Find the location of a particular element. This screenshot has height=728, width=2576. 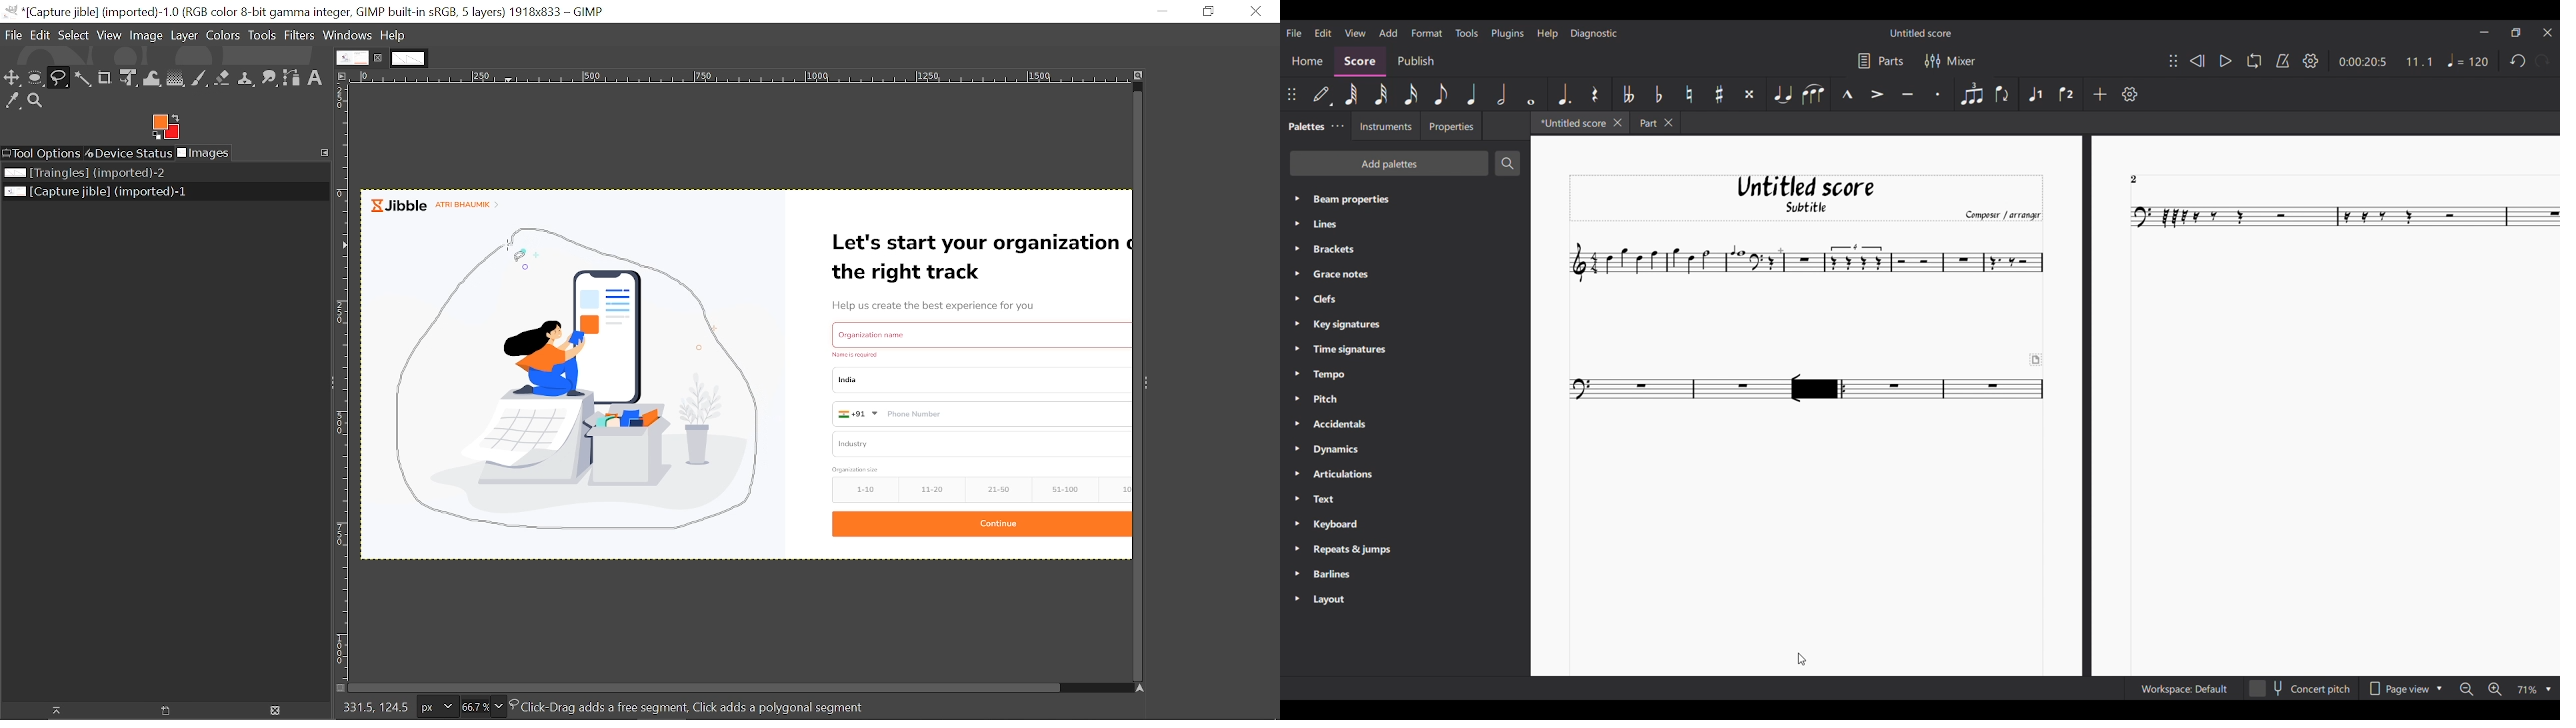

Eraser is located at coordinates (222, 77).